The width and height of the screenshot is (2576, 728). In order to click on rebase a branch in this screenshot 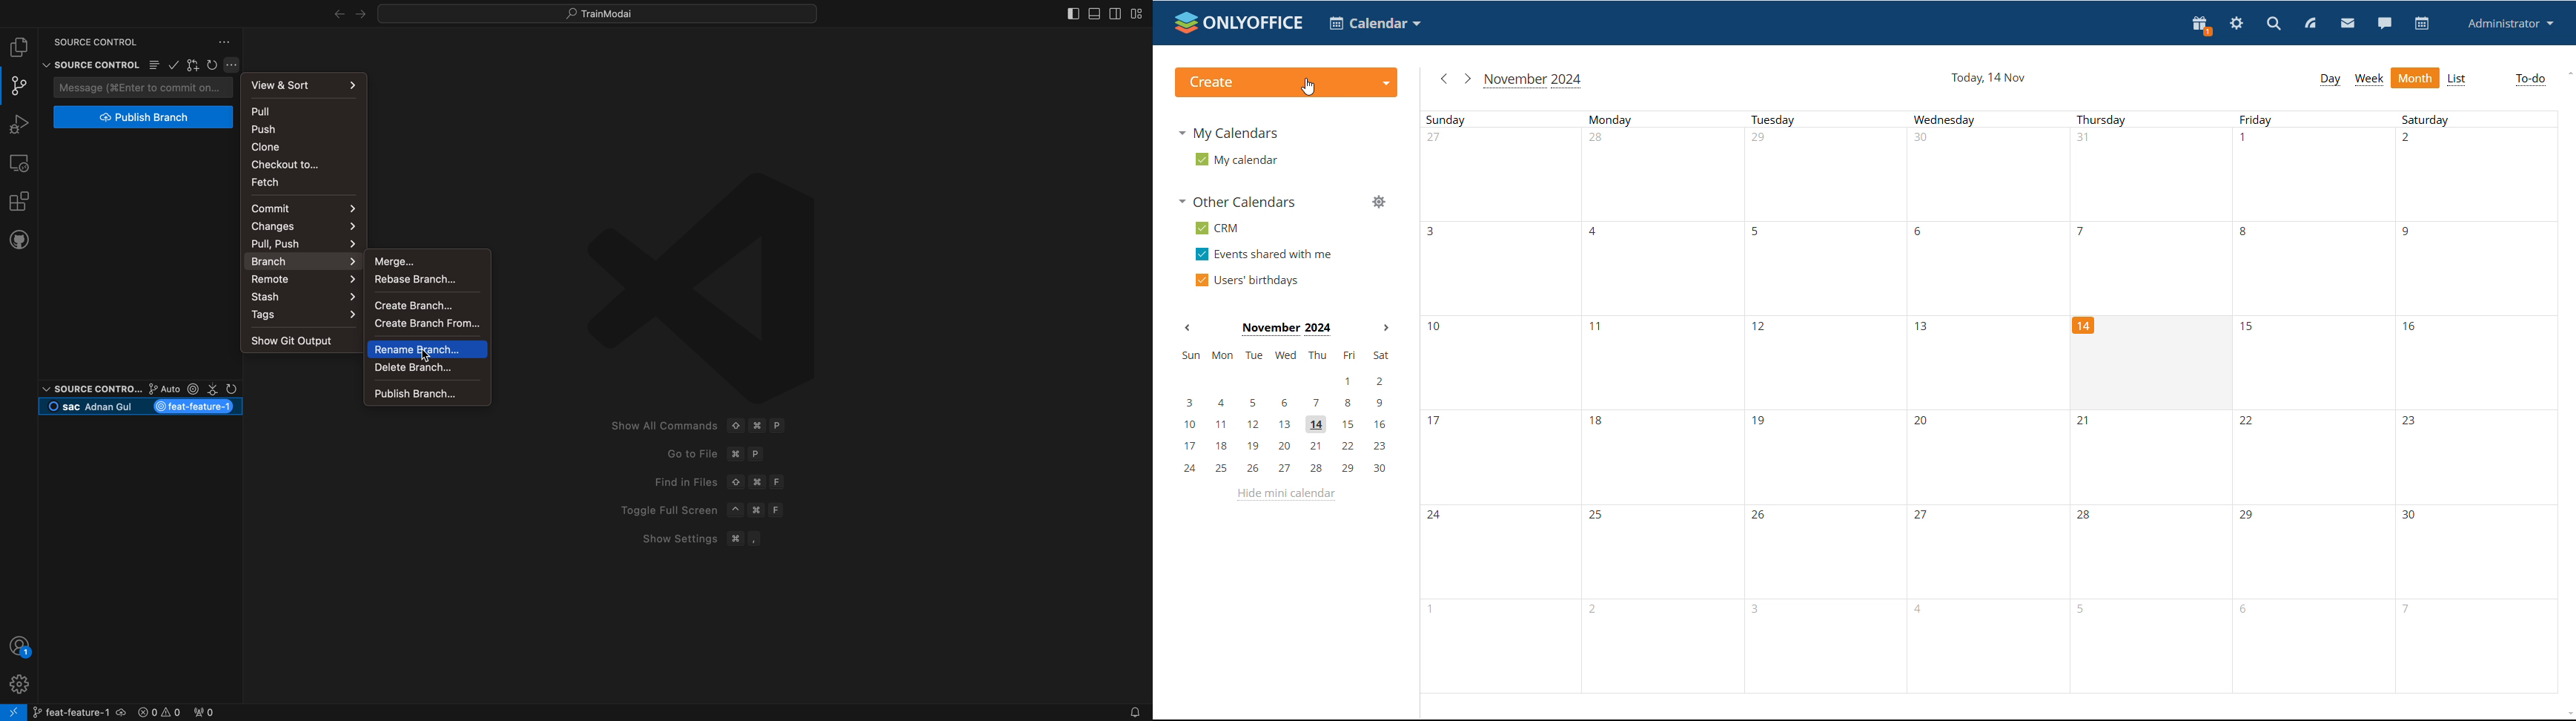, I will do `click(430, 280)`.